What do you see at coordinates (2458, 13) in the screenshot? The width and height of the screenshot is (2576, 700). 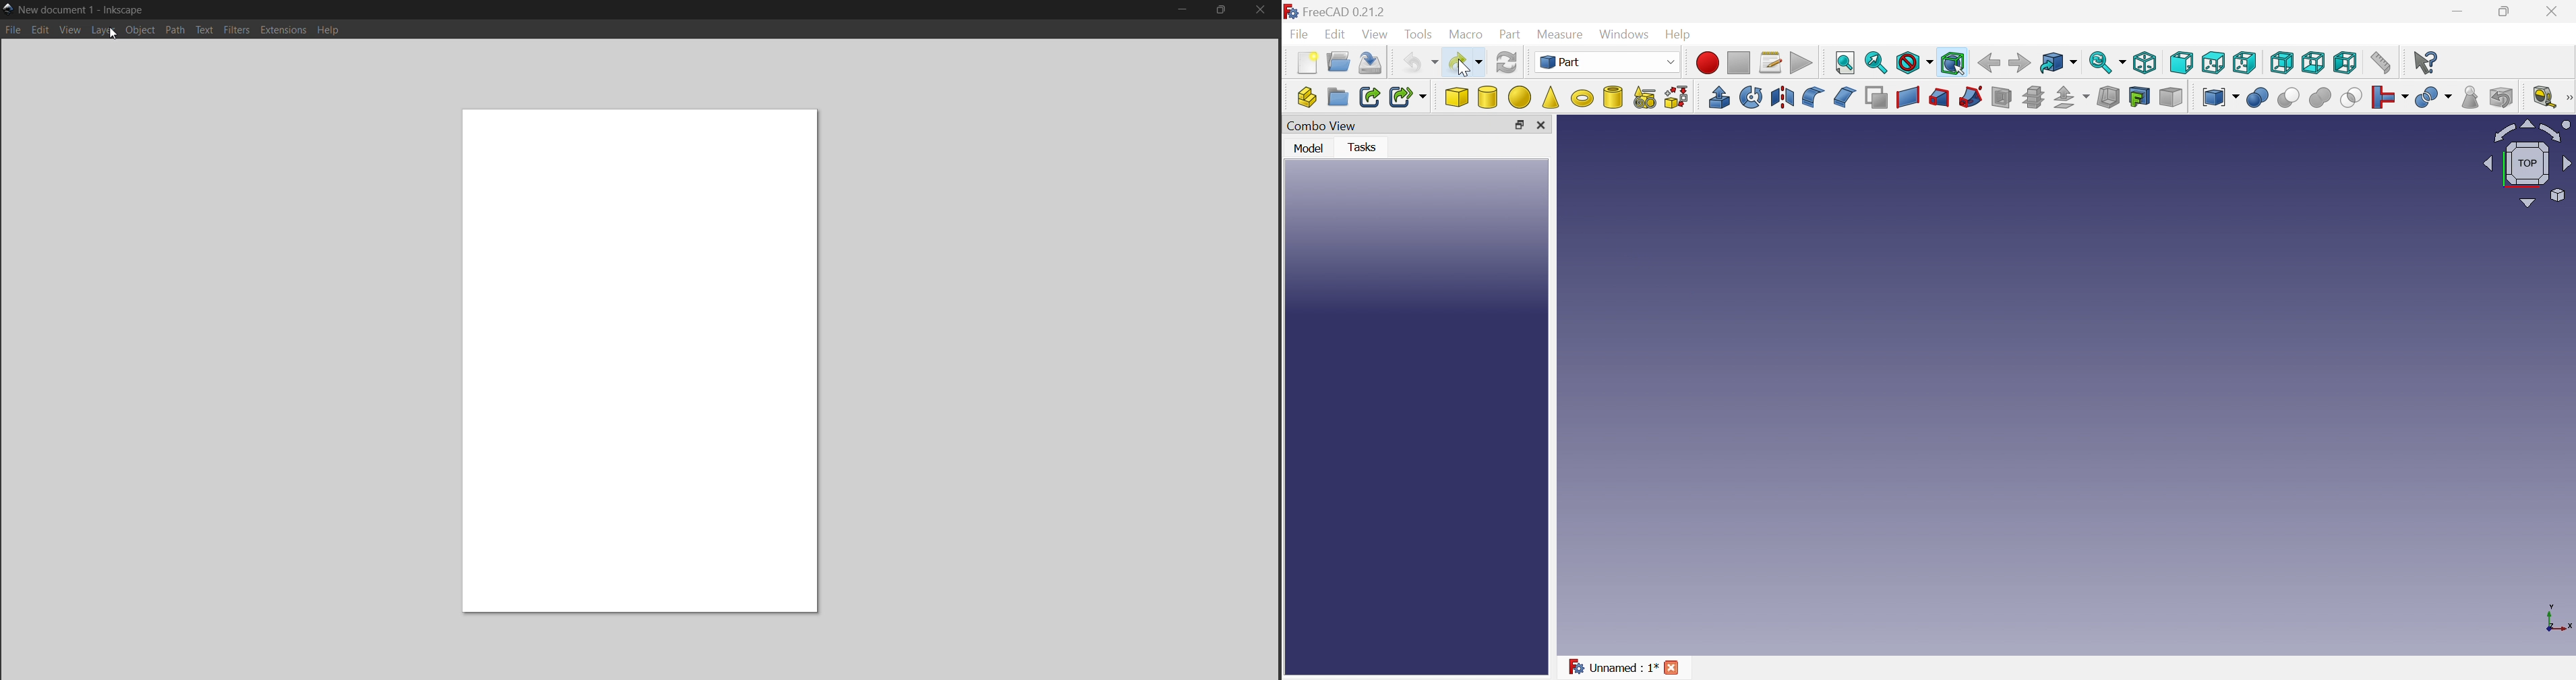 I see `Minimize` at bounding box center [2458, 13].